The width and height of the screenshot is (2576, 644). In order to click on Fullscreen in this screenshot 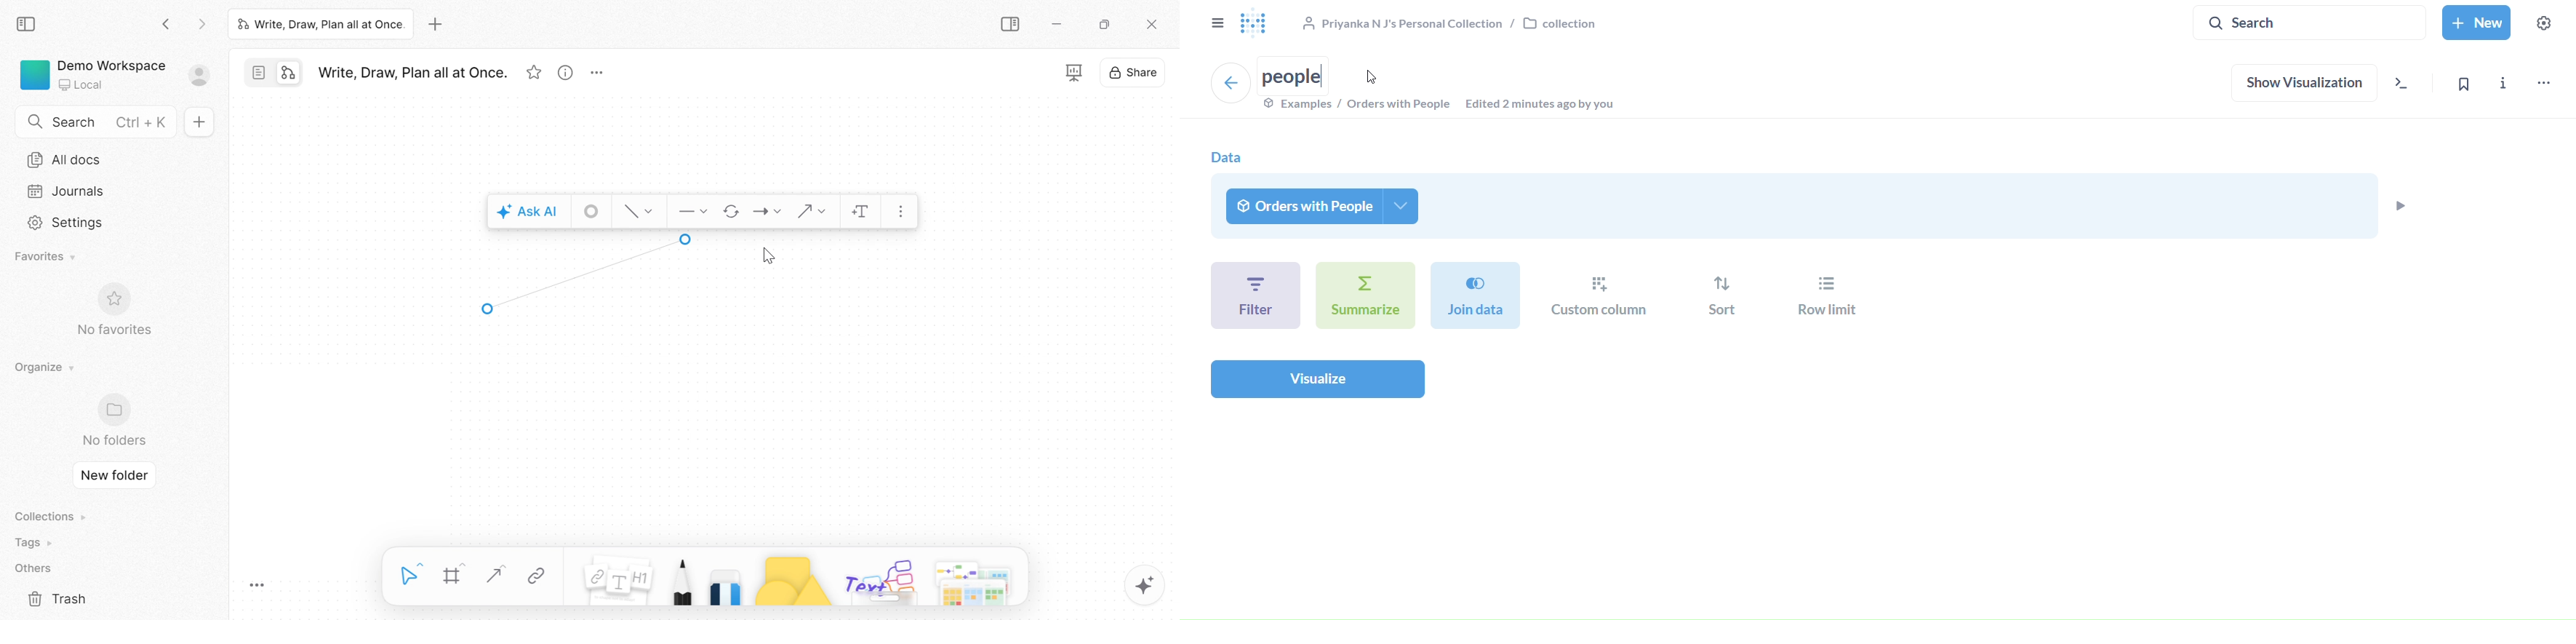, I will do `click(1075, 73)`.